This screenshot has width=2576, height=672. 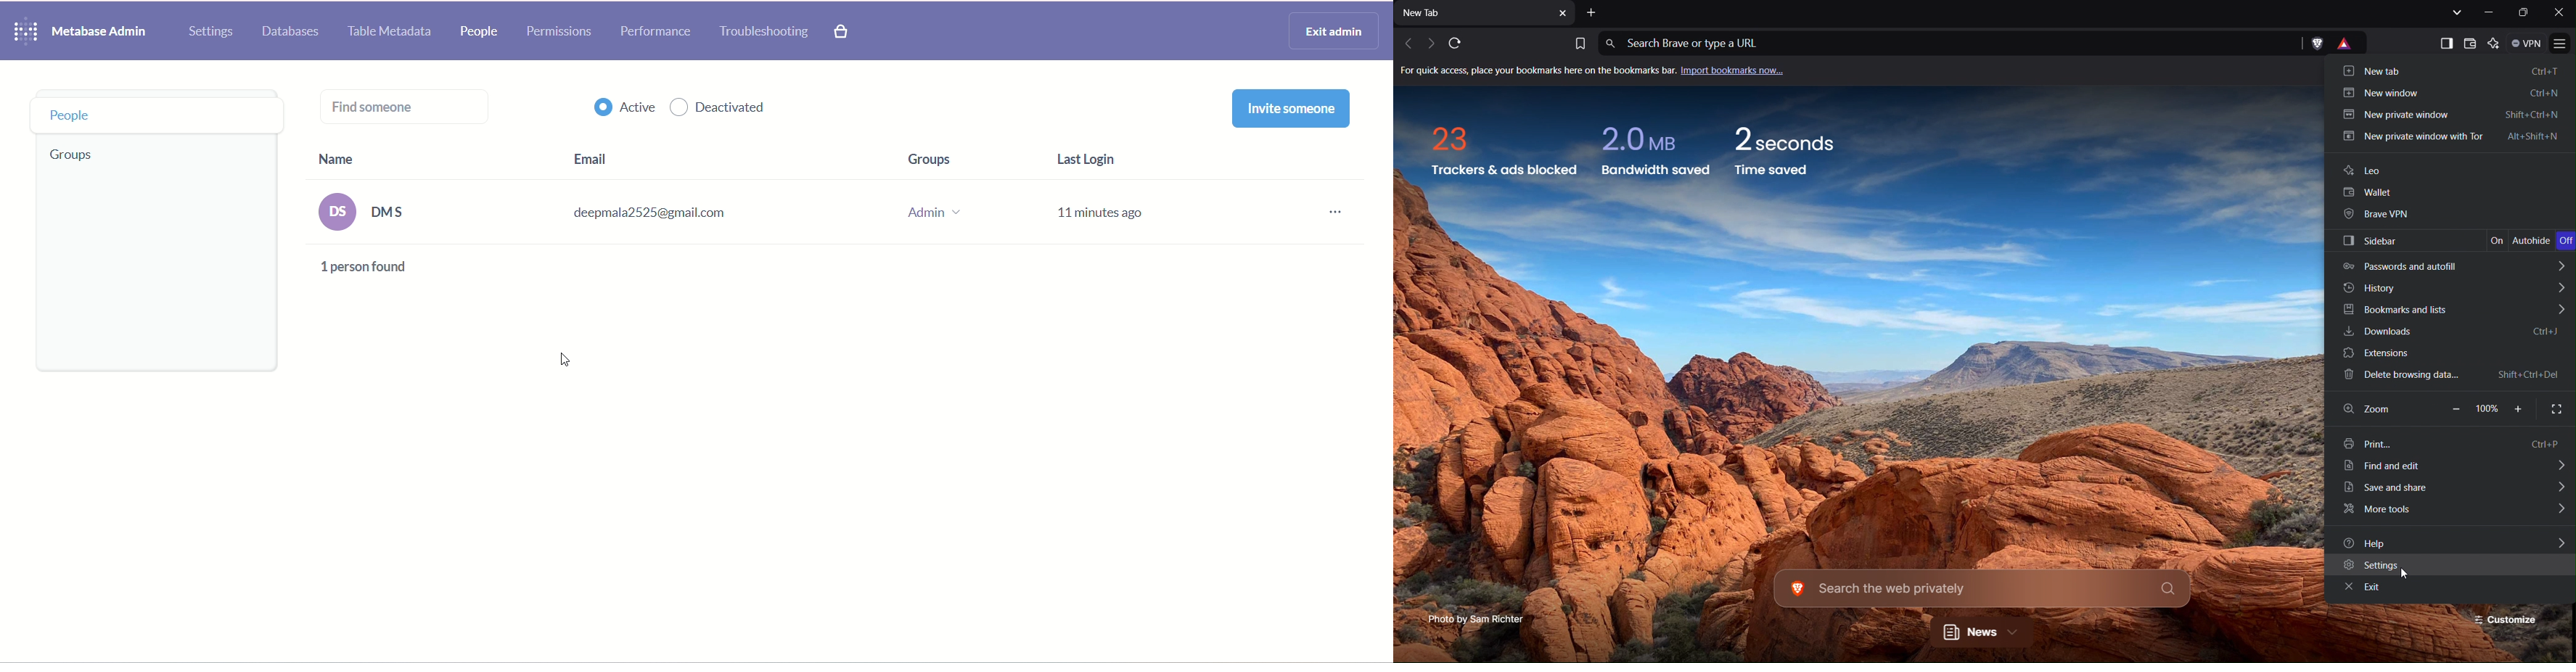 I want to click on Help, so click(x=2449, y=541).